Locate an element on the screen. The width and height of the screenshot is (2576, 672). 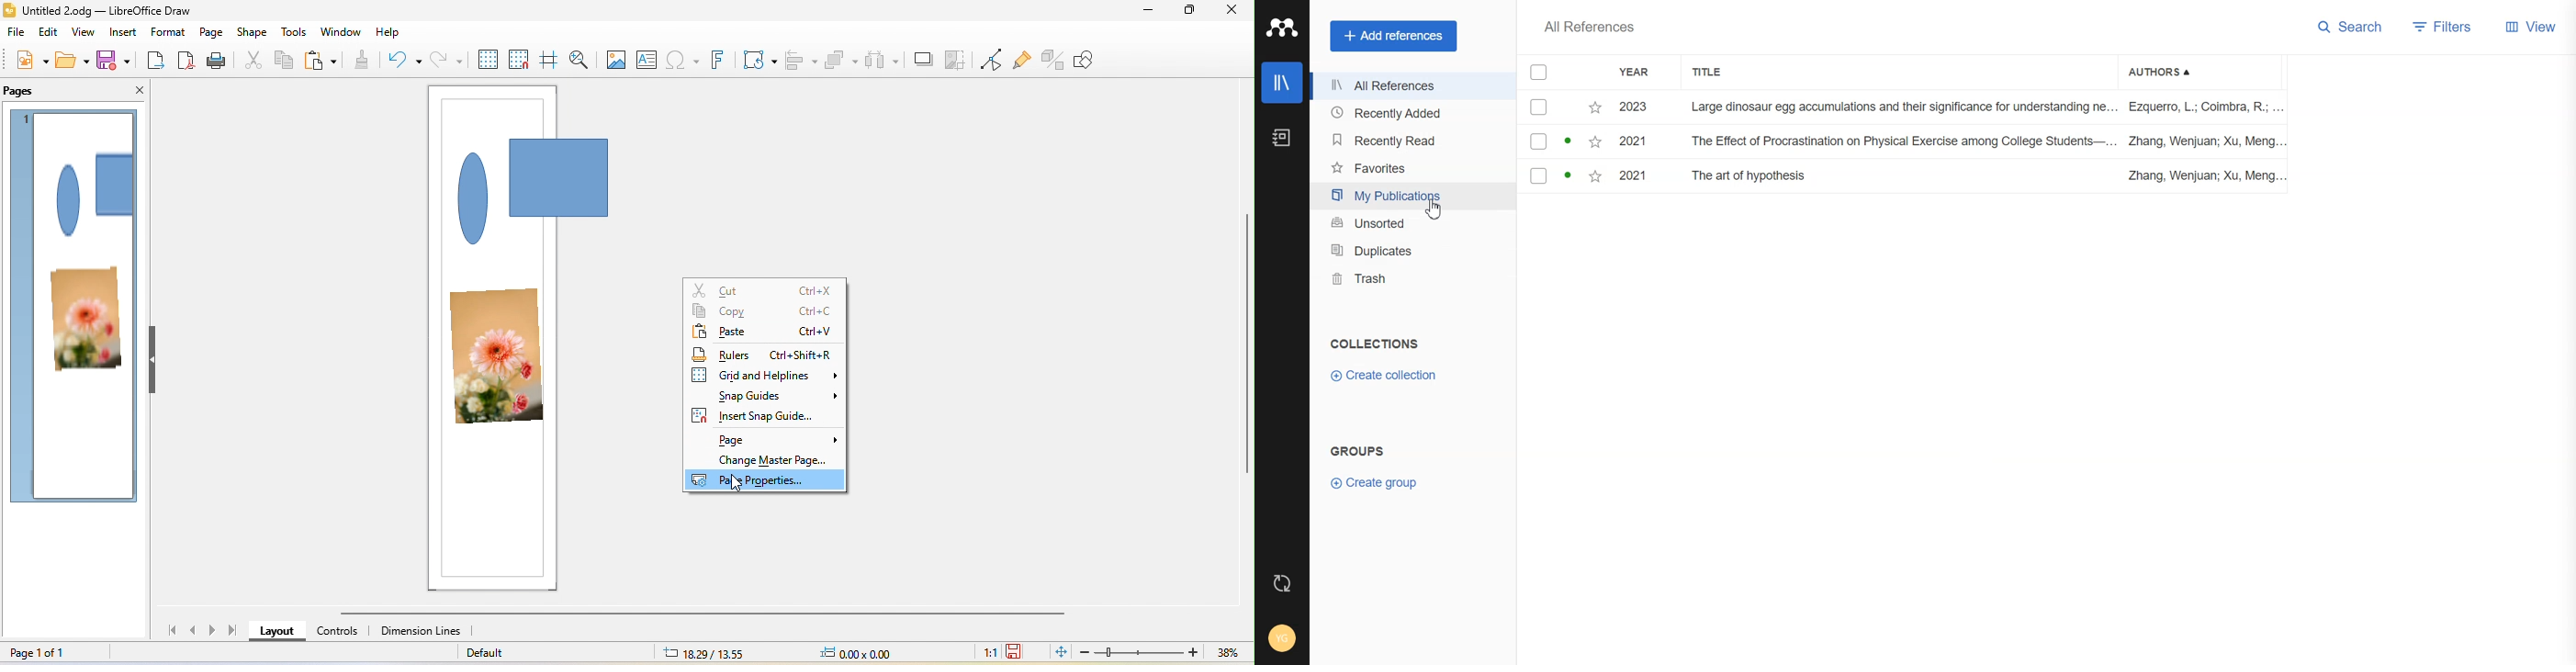
last page is located at coordinates (234, 632).